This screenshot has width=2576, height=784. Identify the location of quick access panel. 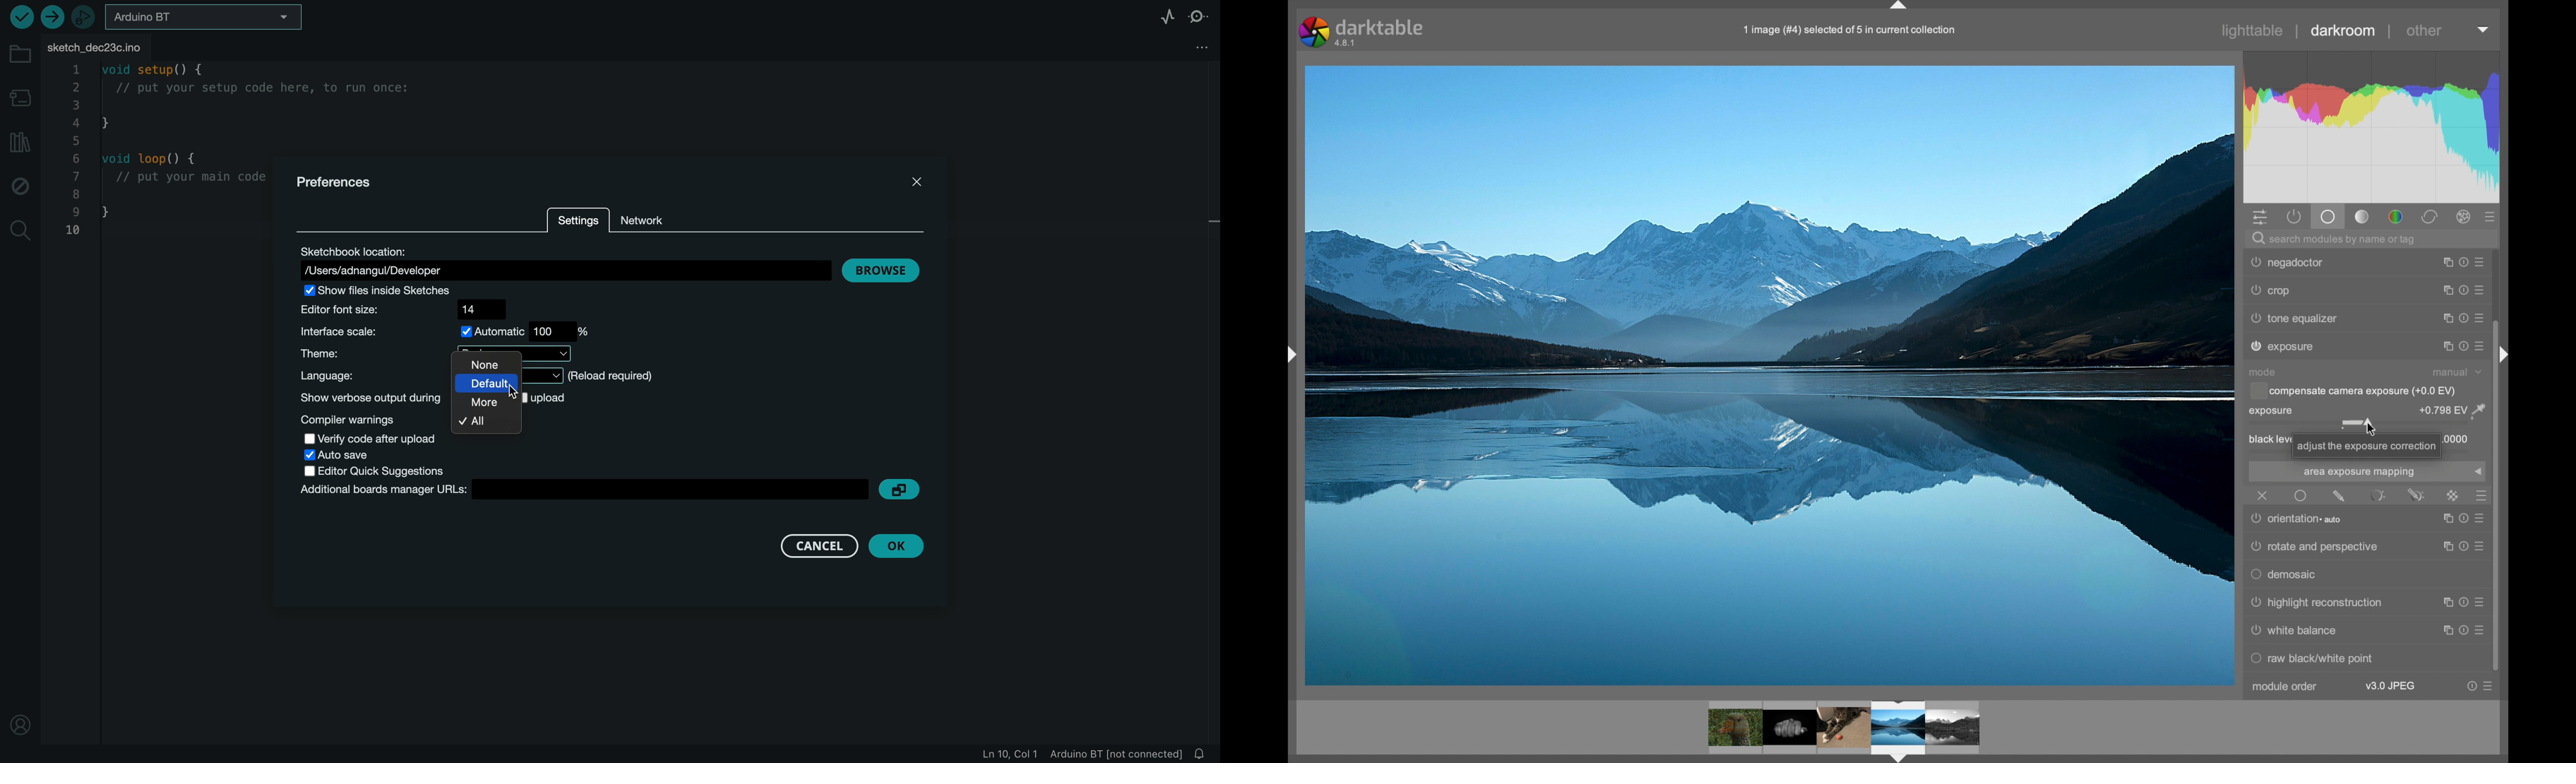
(2258, 217).